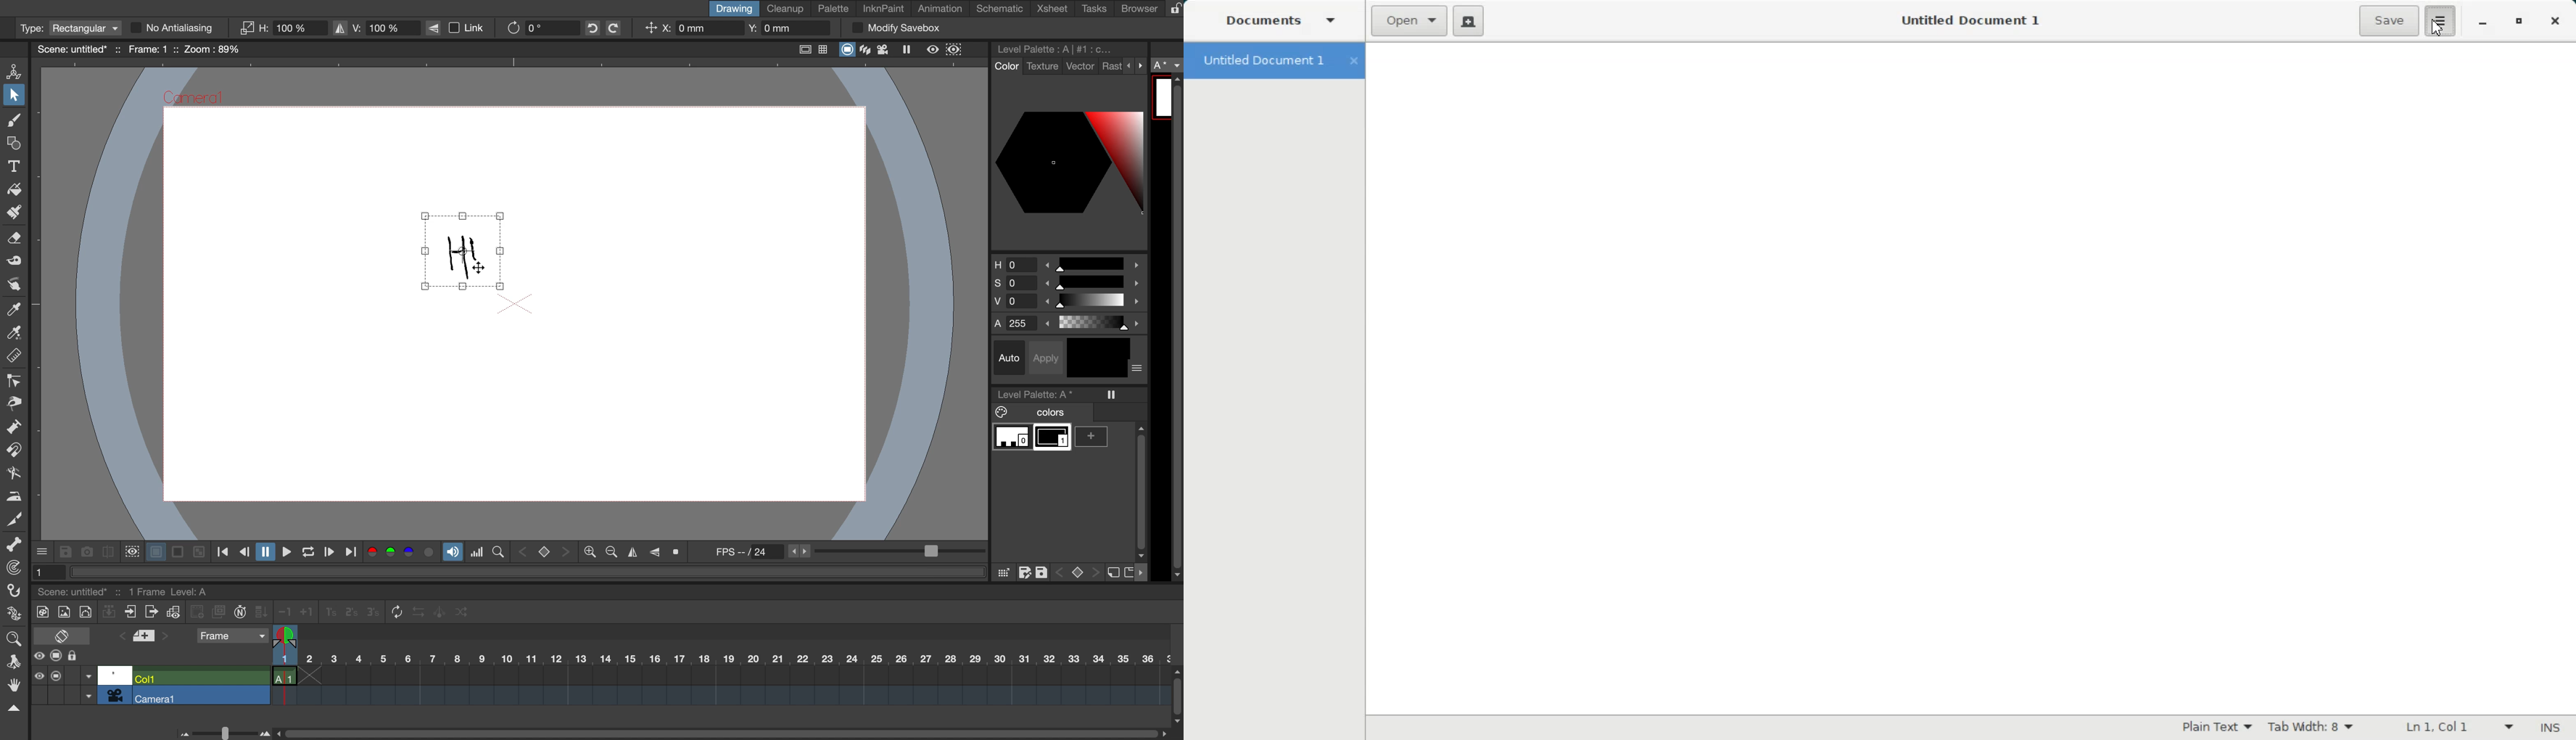 This screenshot has width=2576, height=756. What do you see at coordinates (1974, 20) in the screenshot?
I see `Untitled Document 1` at bounding box center [1974, 20].